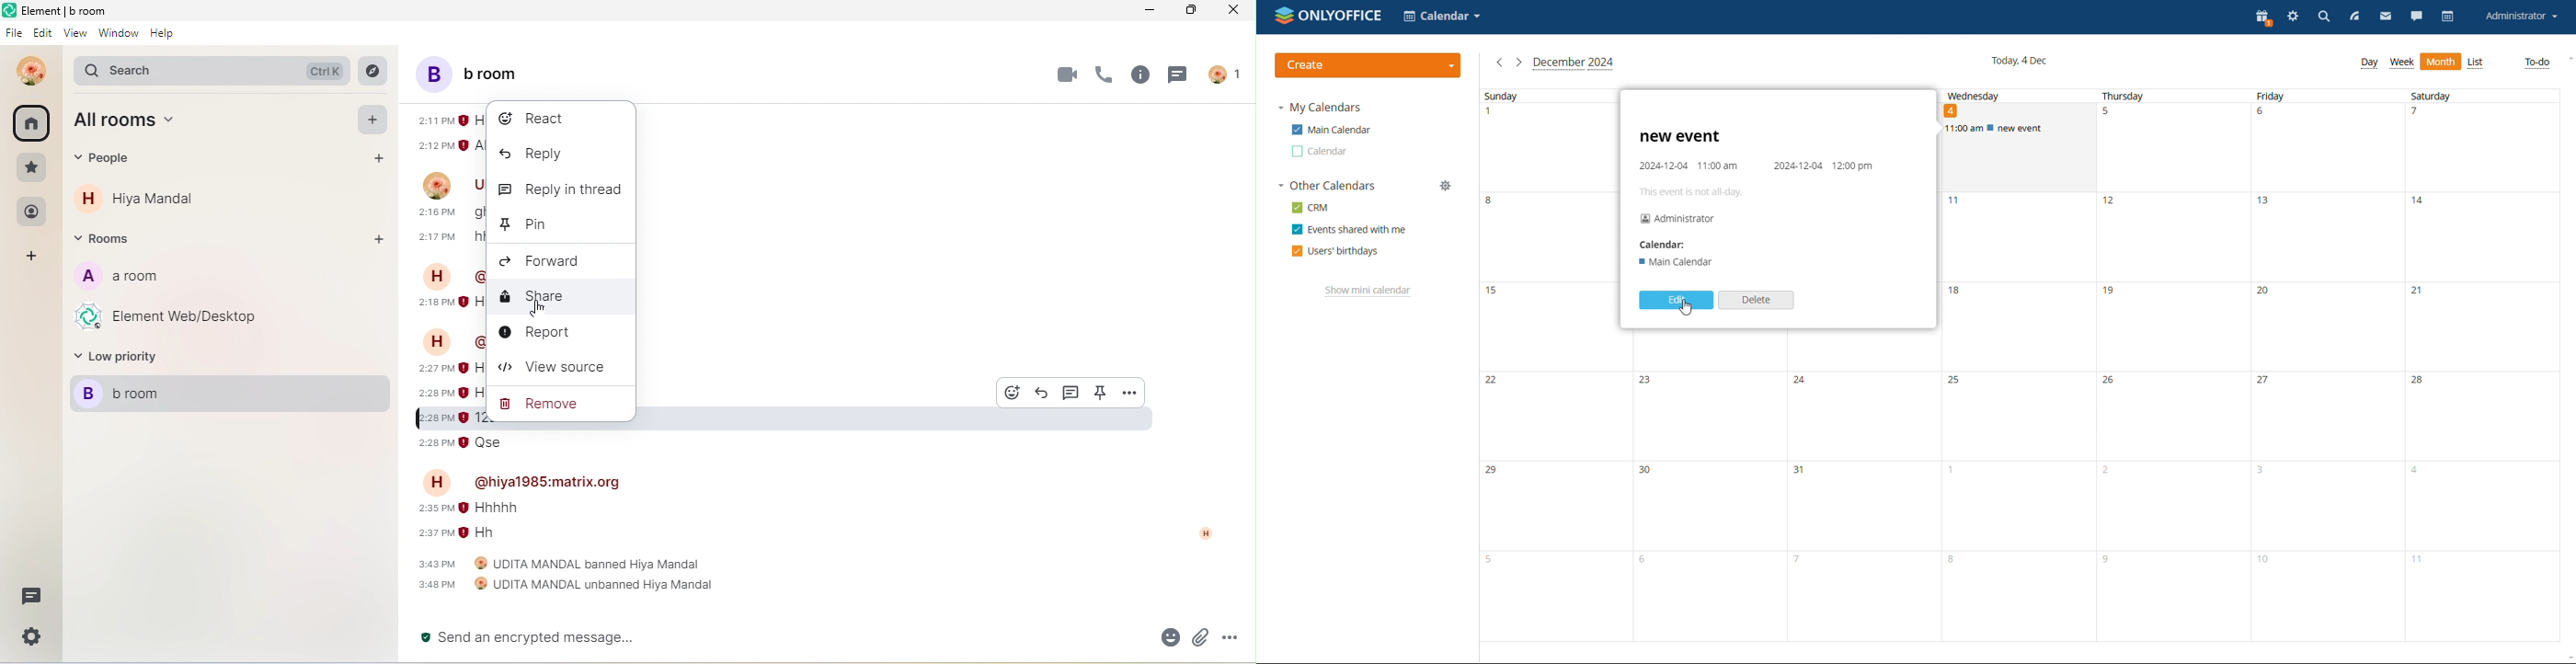  Describe the element at coordinates (447, 120) in the screenshot. I see `2:11 pm Hi` at that location.